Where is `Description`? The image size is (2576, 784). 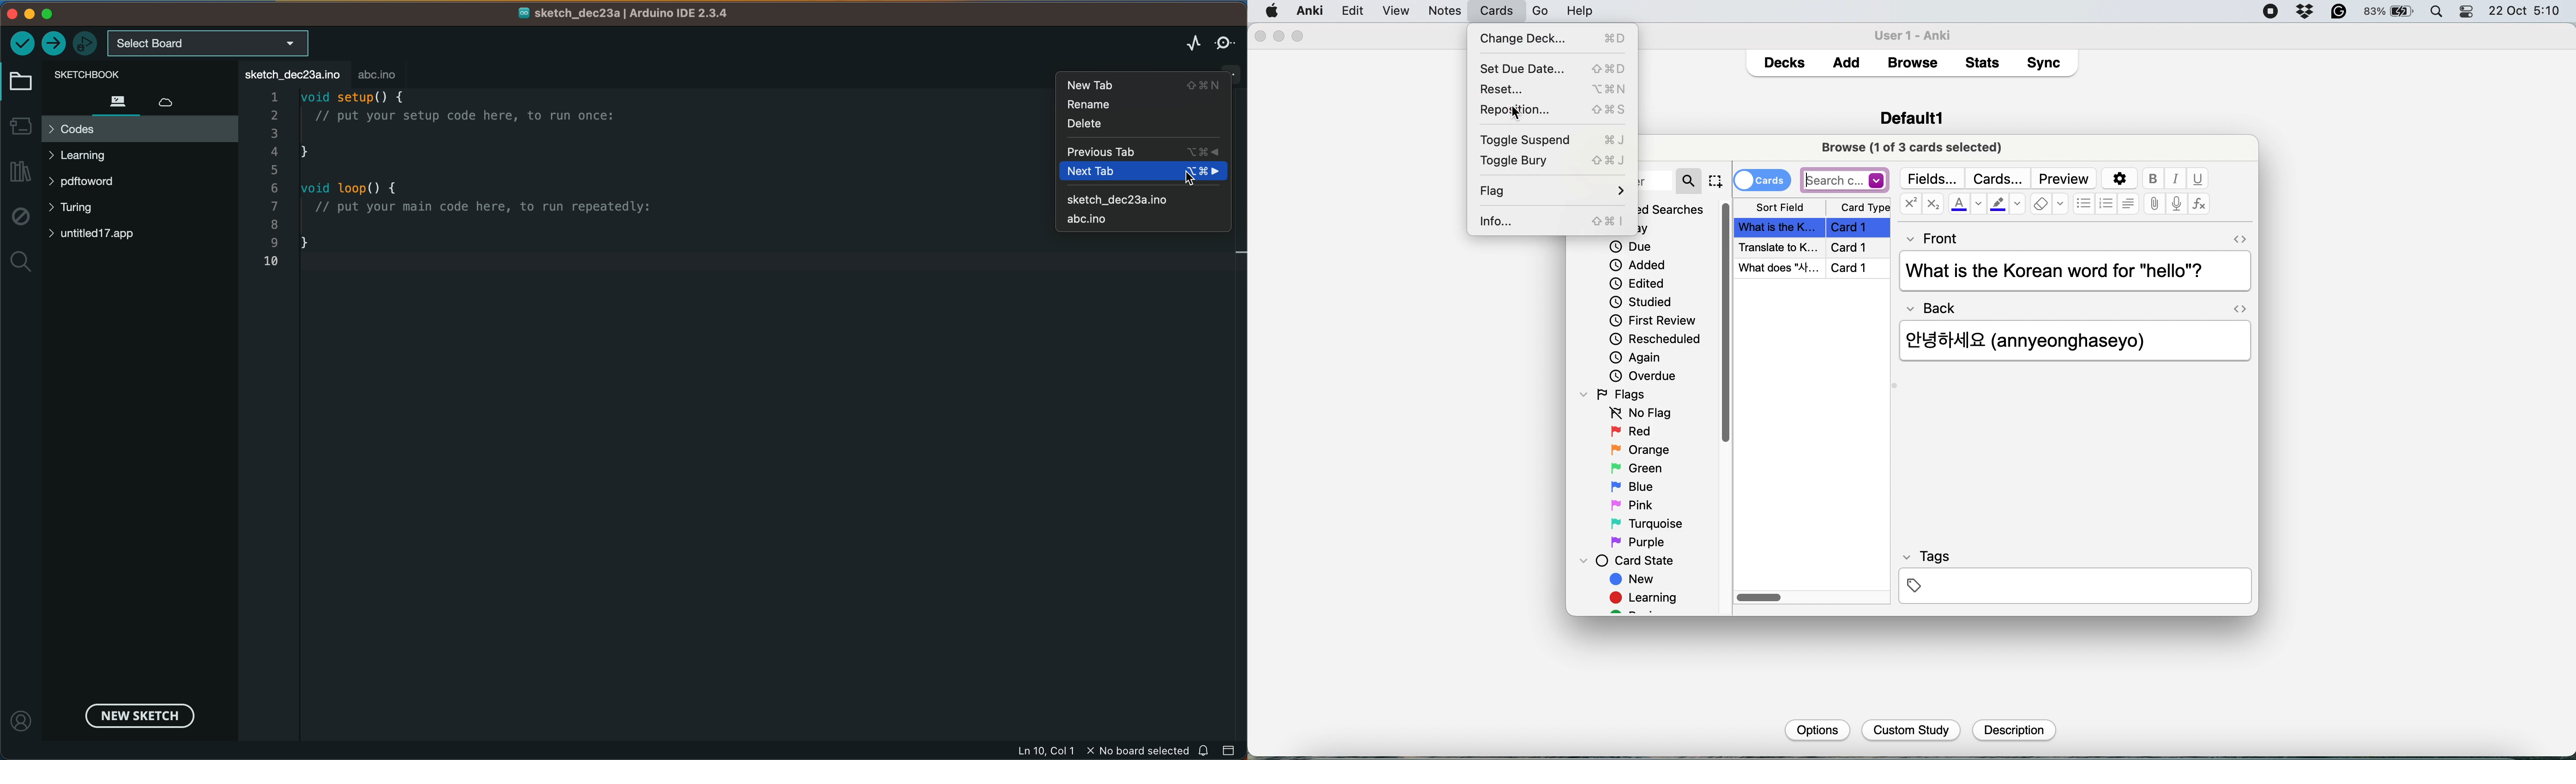 Description is located at coordinates (2012, 730).